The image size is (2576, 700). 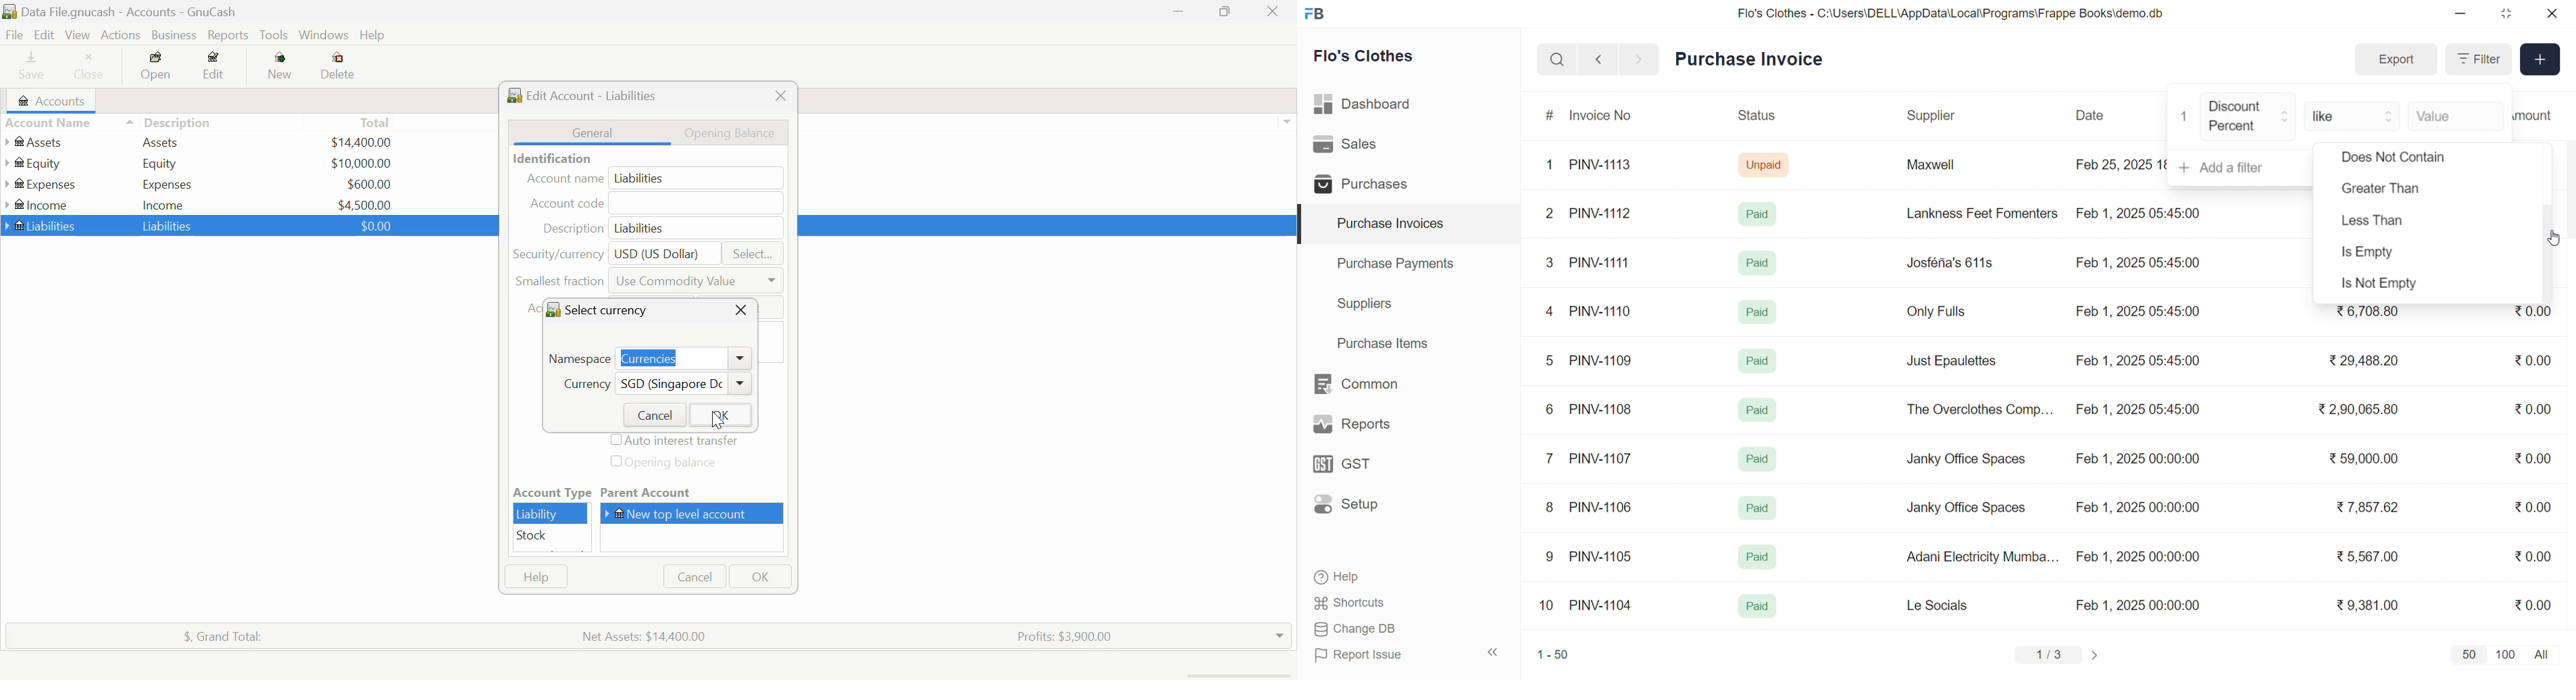 I want to click on Report Issue, so click(x=1380, y=655).